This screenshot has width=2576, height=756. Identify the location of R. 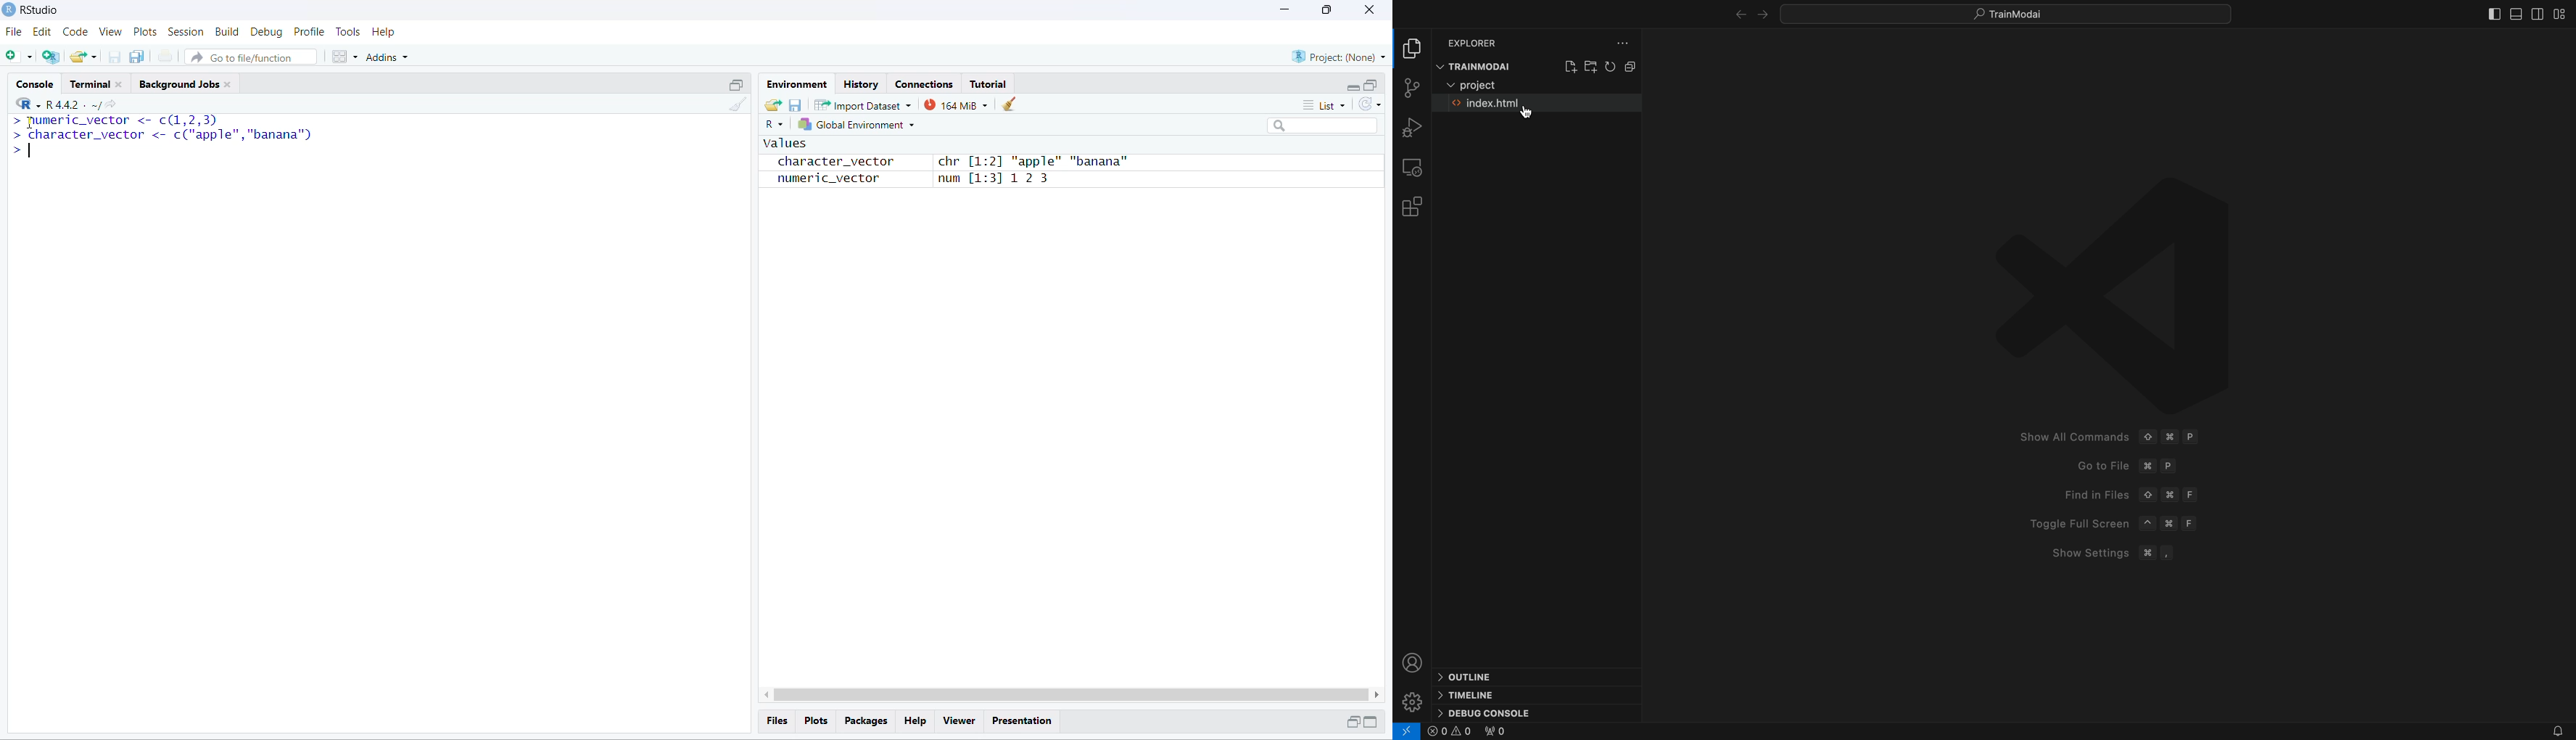
(773, 125).